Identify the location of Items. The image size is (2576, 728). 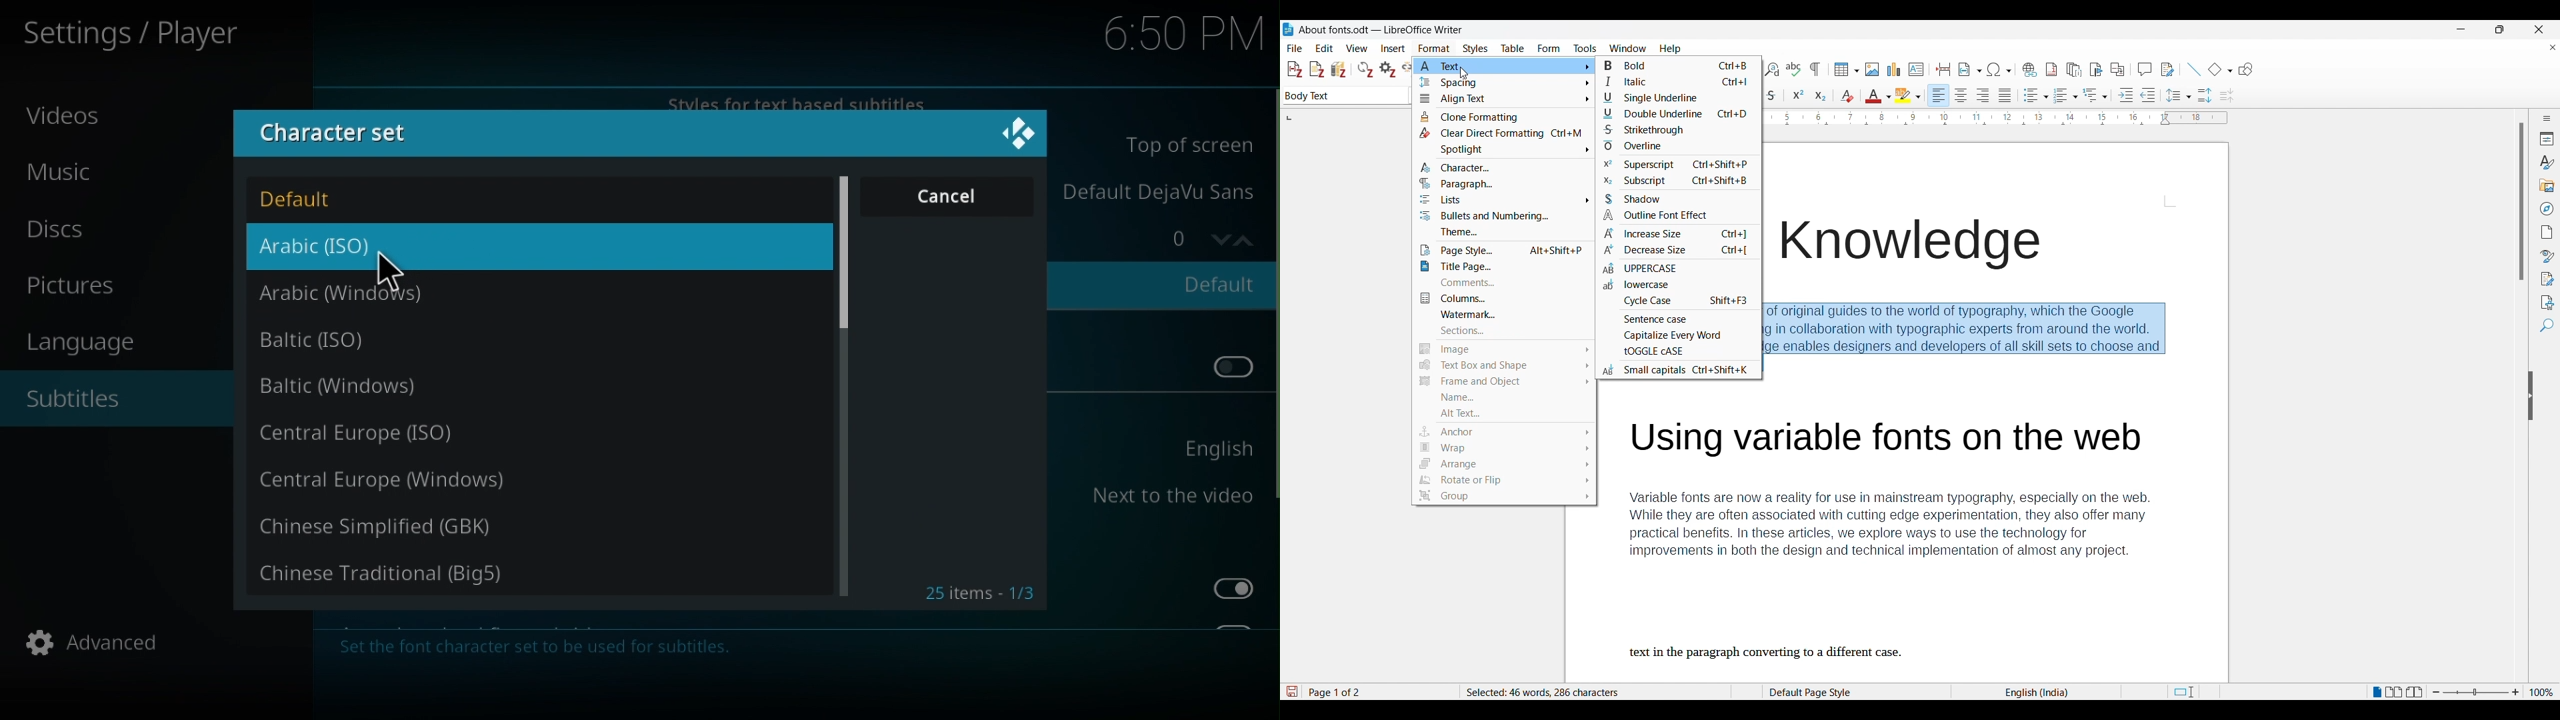
(983, 595).